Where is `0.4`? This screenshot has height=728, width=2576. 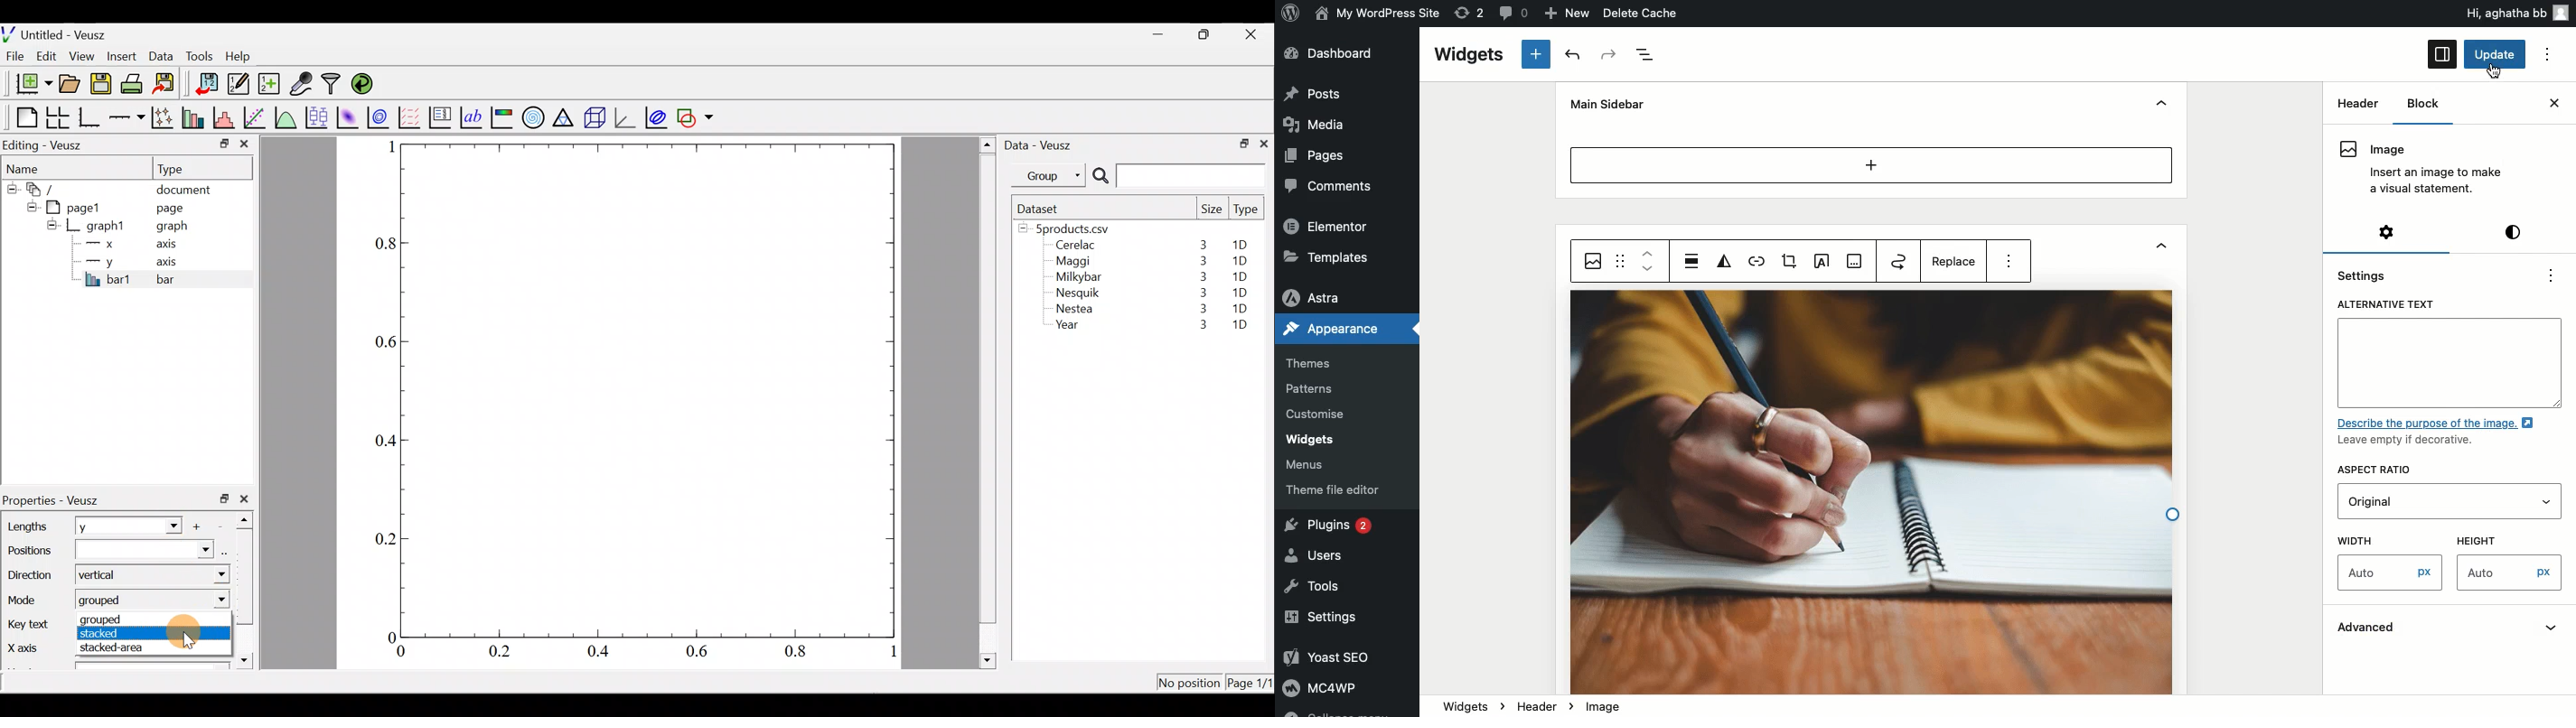 0.4 is located at coordinates (603, 652).